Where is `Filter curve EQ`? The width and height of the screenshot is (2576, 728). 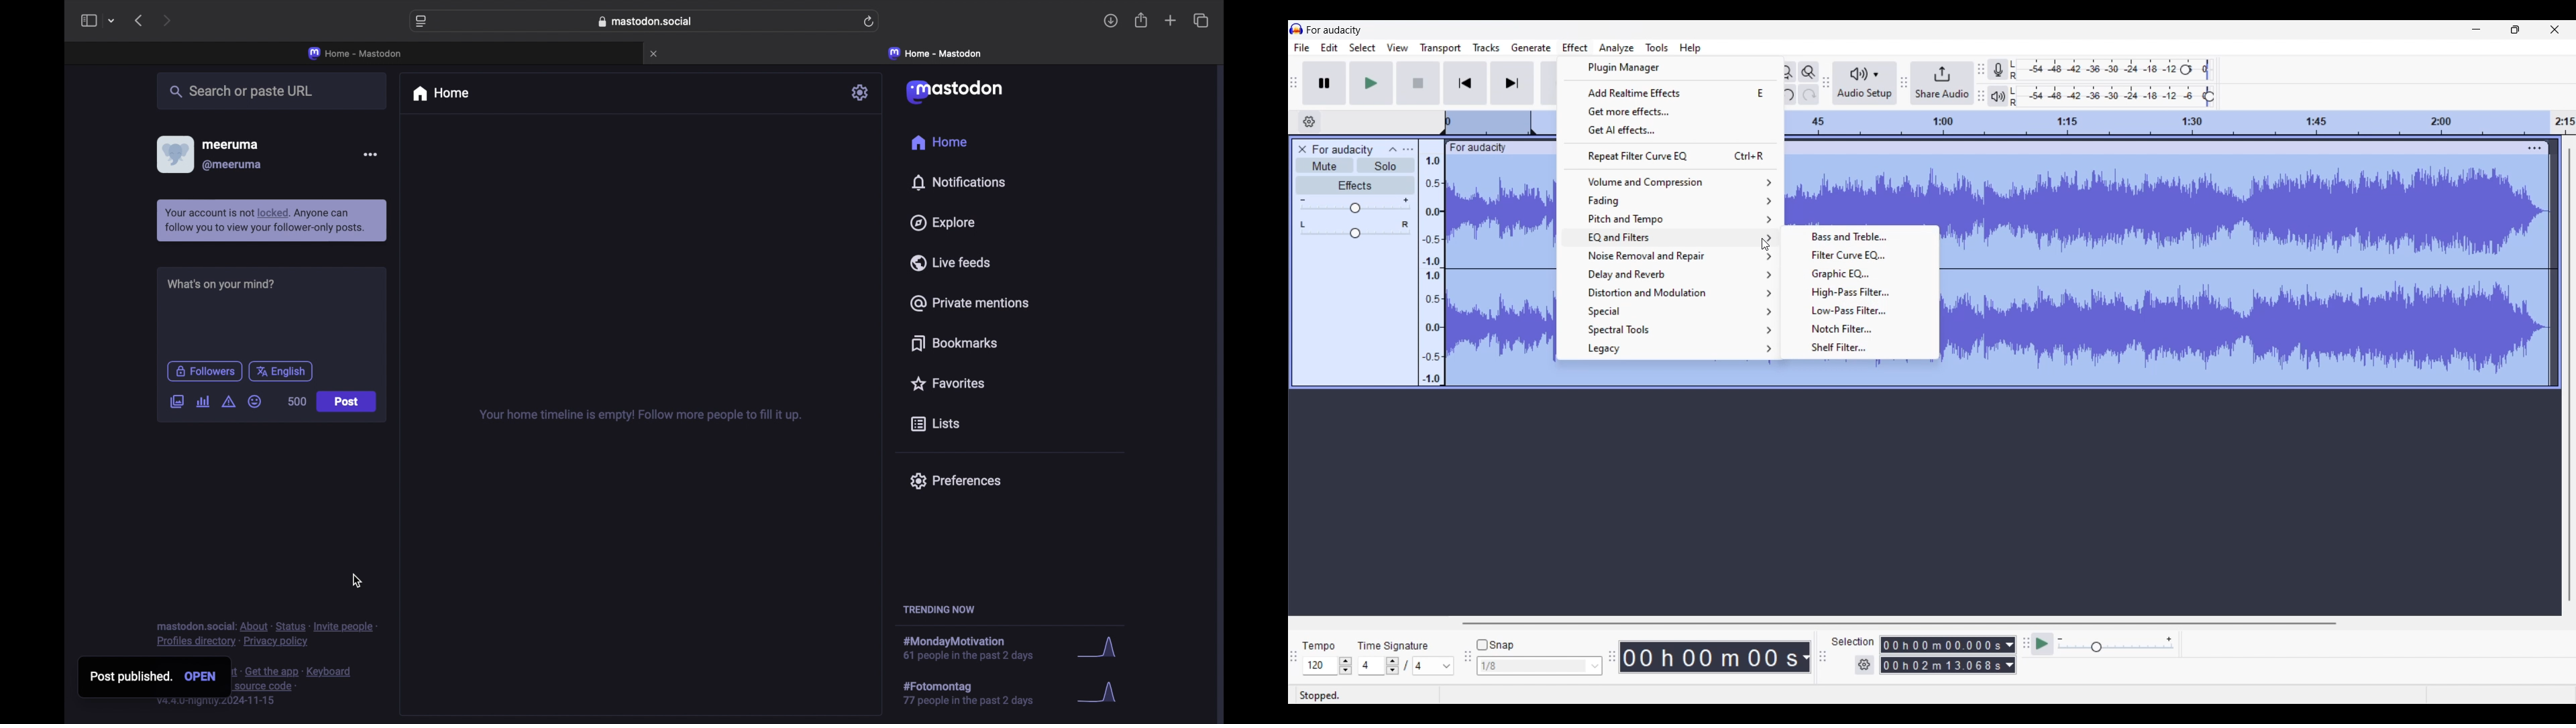 Filter curve EQ is located at coordinates (1862, 255).